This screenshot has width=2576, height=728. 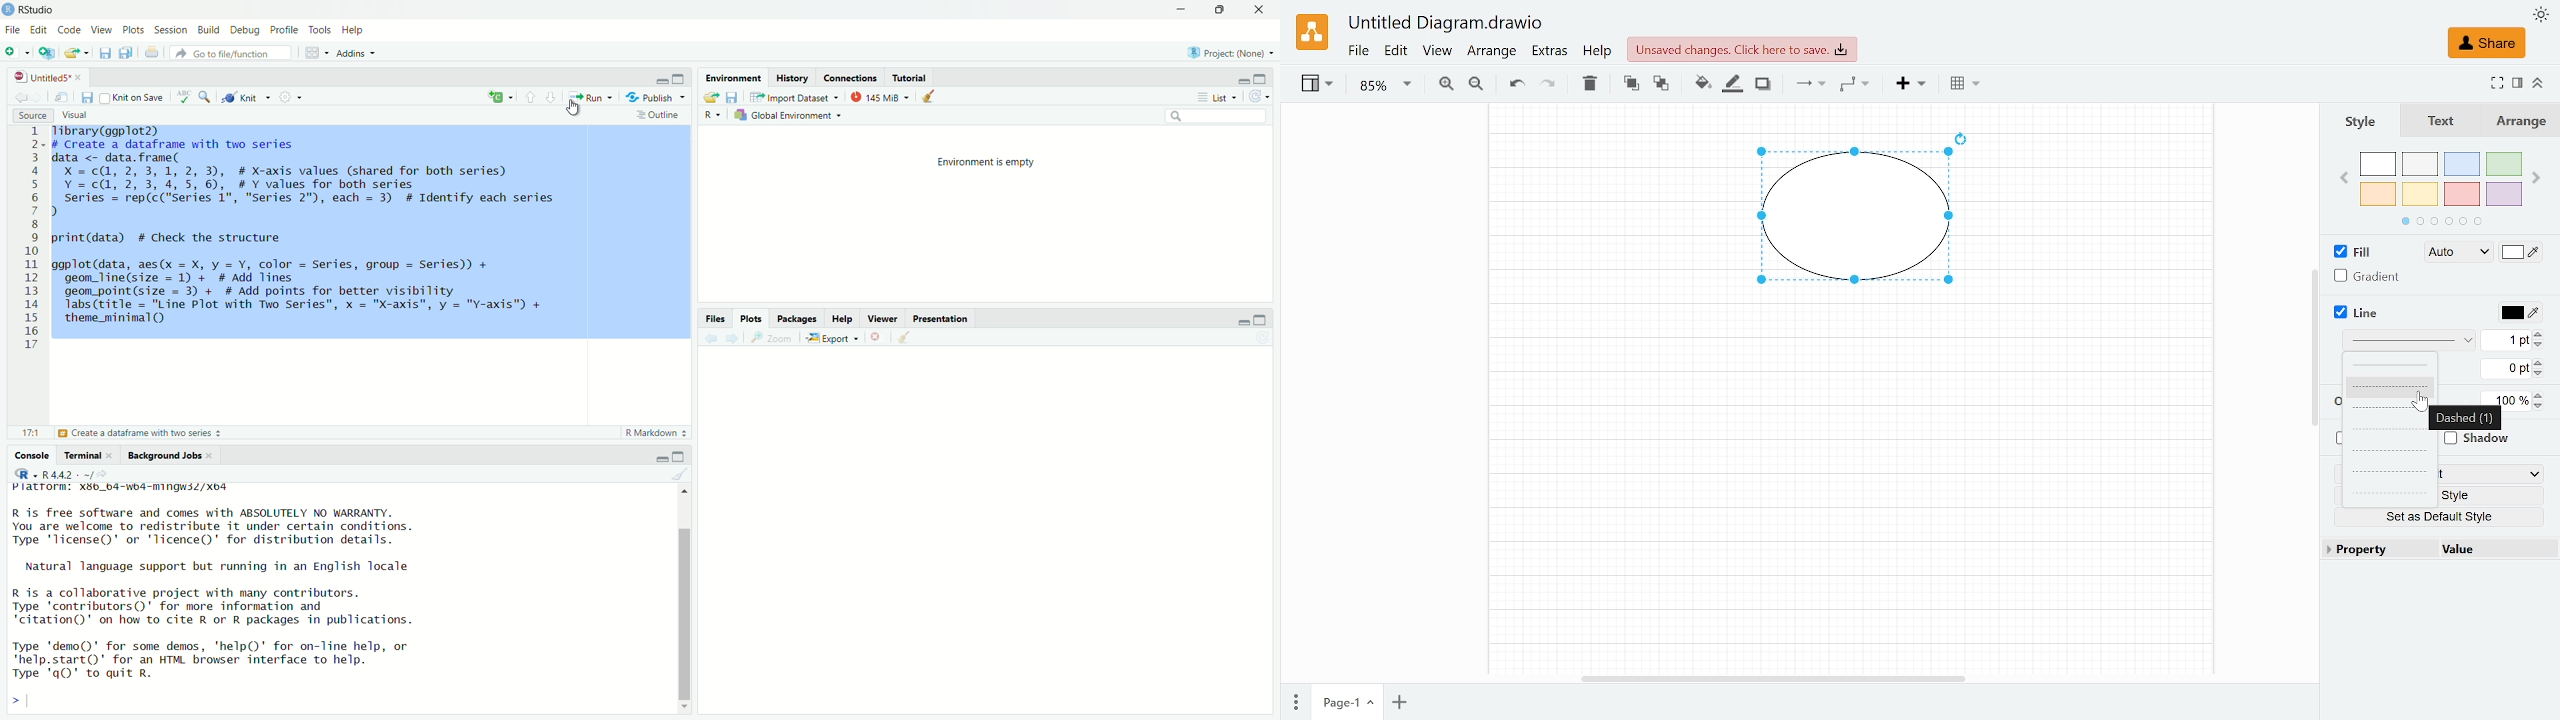 I want to click on Decrease line width, so click(x=2542, y=346).